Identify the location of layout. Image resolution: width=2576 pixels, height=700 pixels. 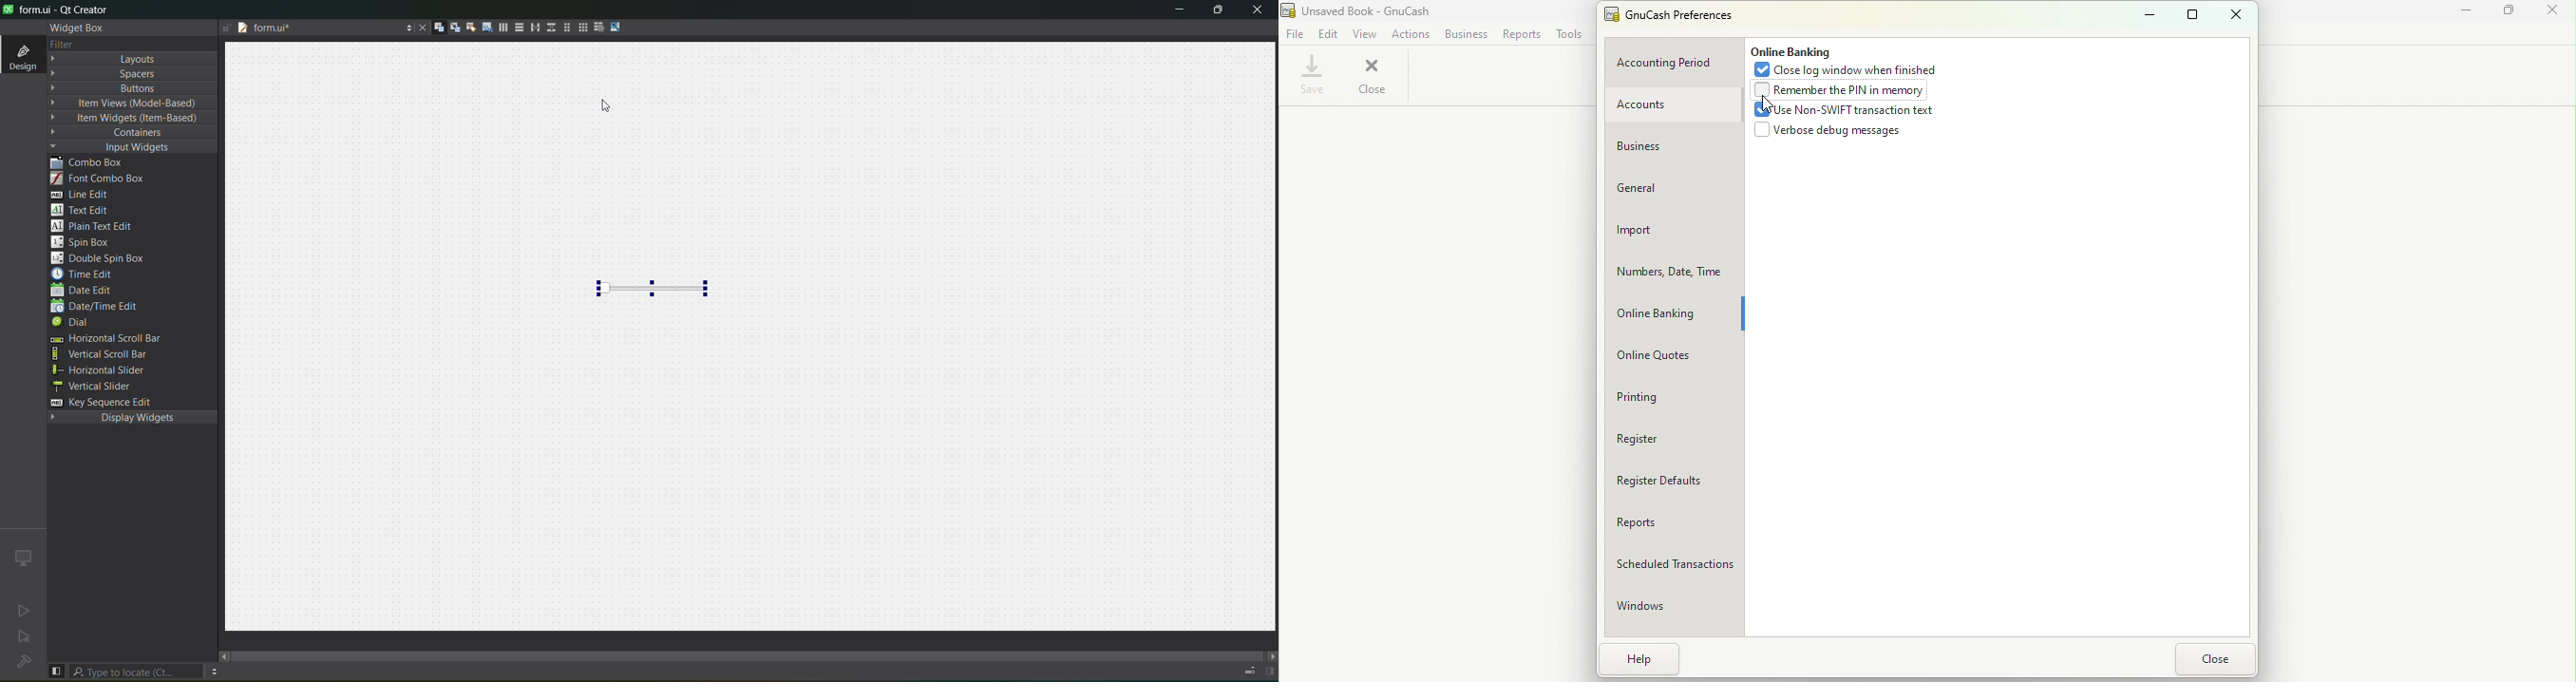
(112, 59).